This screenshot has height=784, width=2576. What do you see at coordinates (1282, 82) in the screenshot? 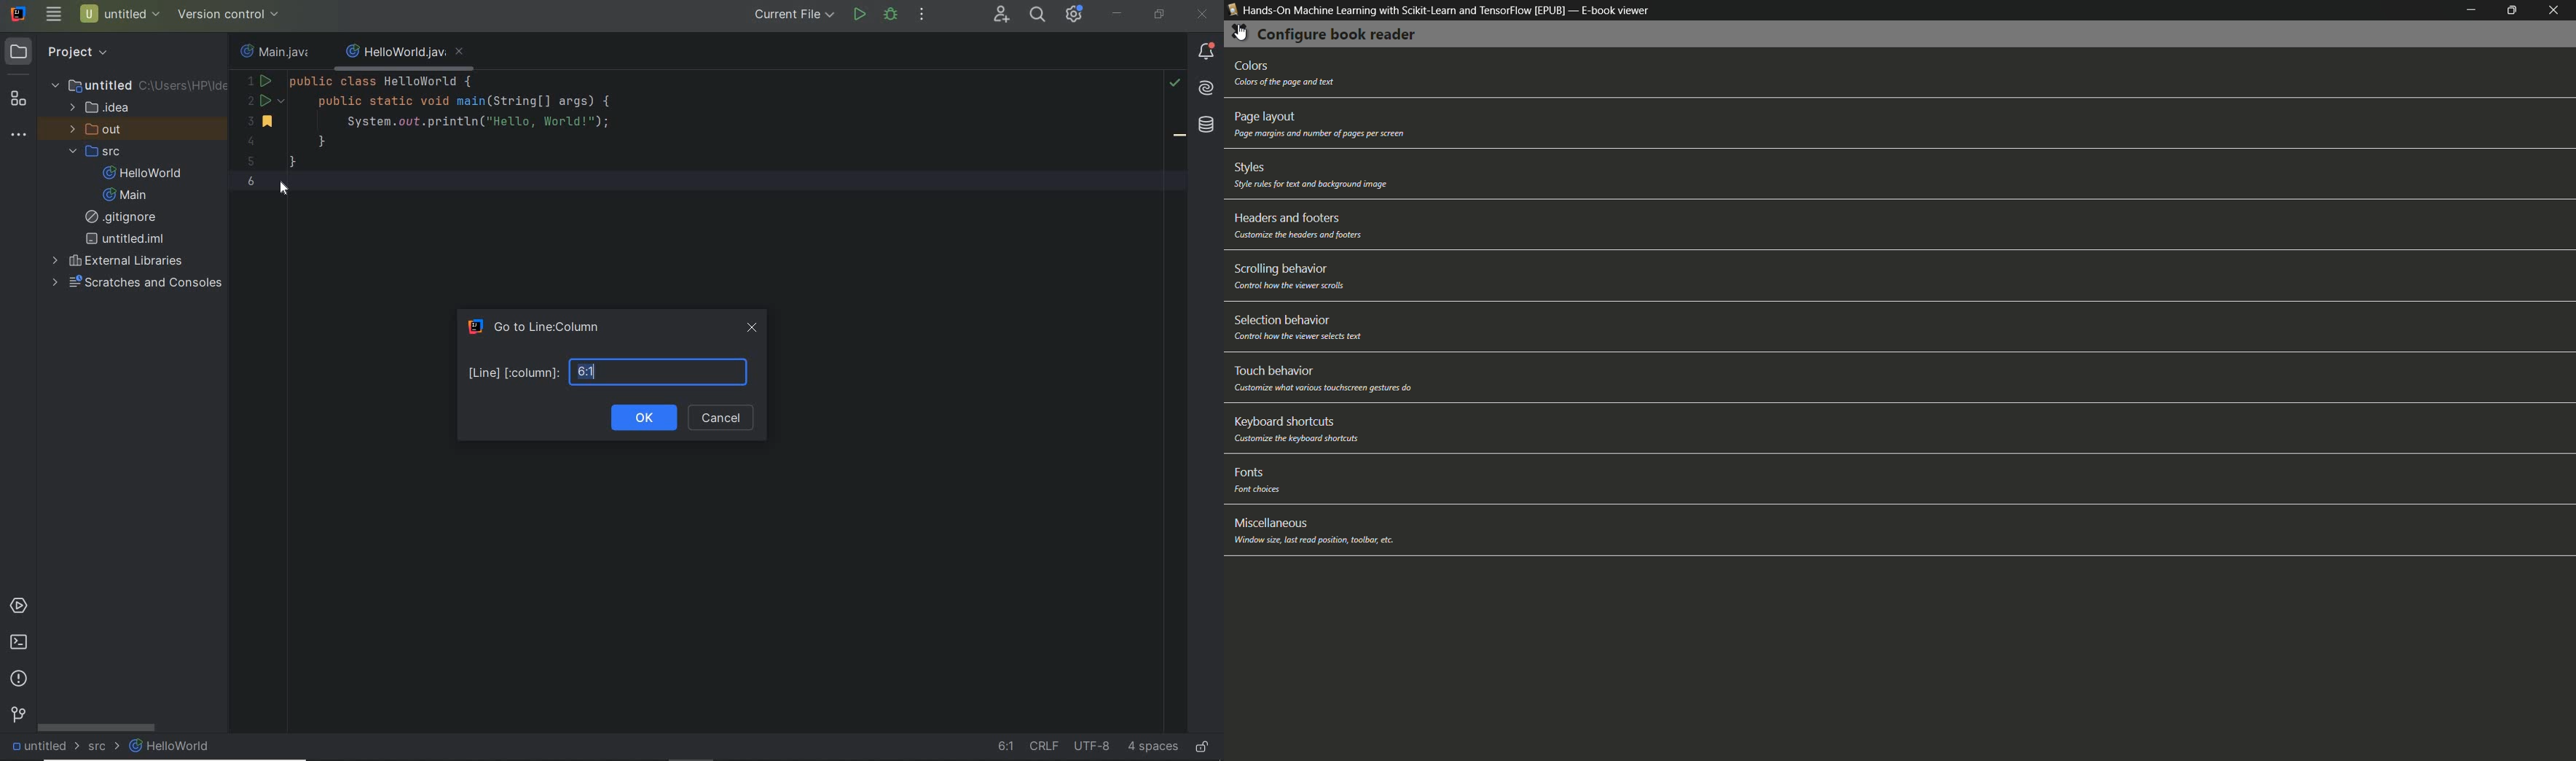
I see `text` at bounding box center [1282, 82].